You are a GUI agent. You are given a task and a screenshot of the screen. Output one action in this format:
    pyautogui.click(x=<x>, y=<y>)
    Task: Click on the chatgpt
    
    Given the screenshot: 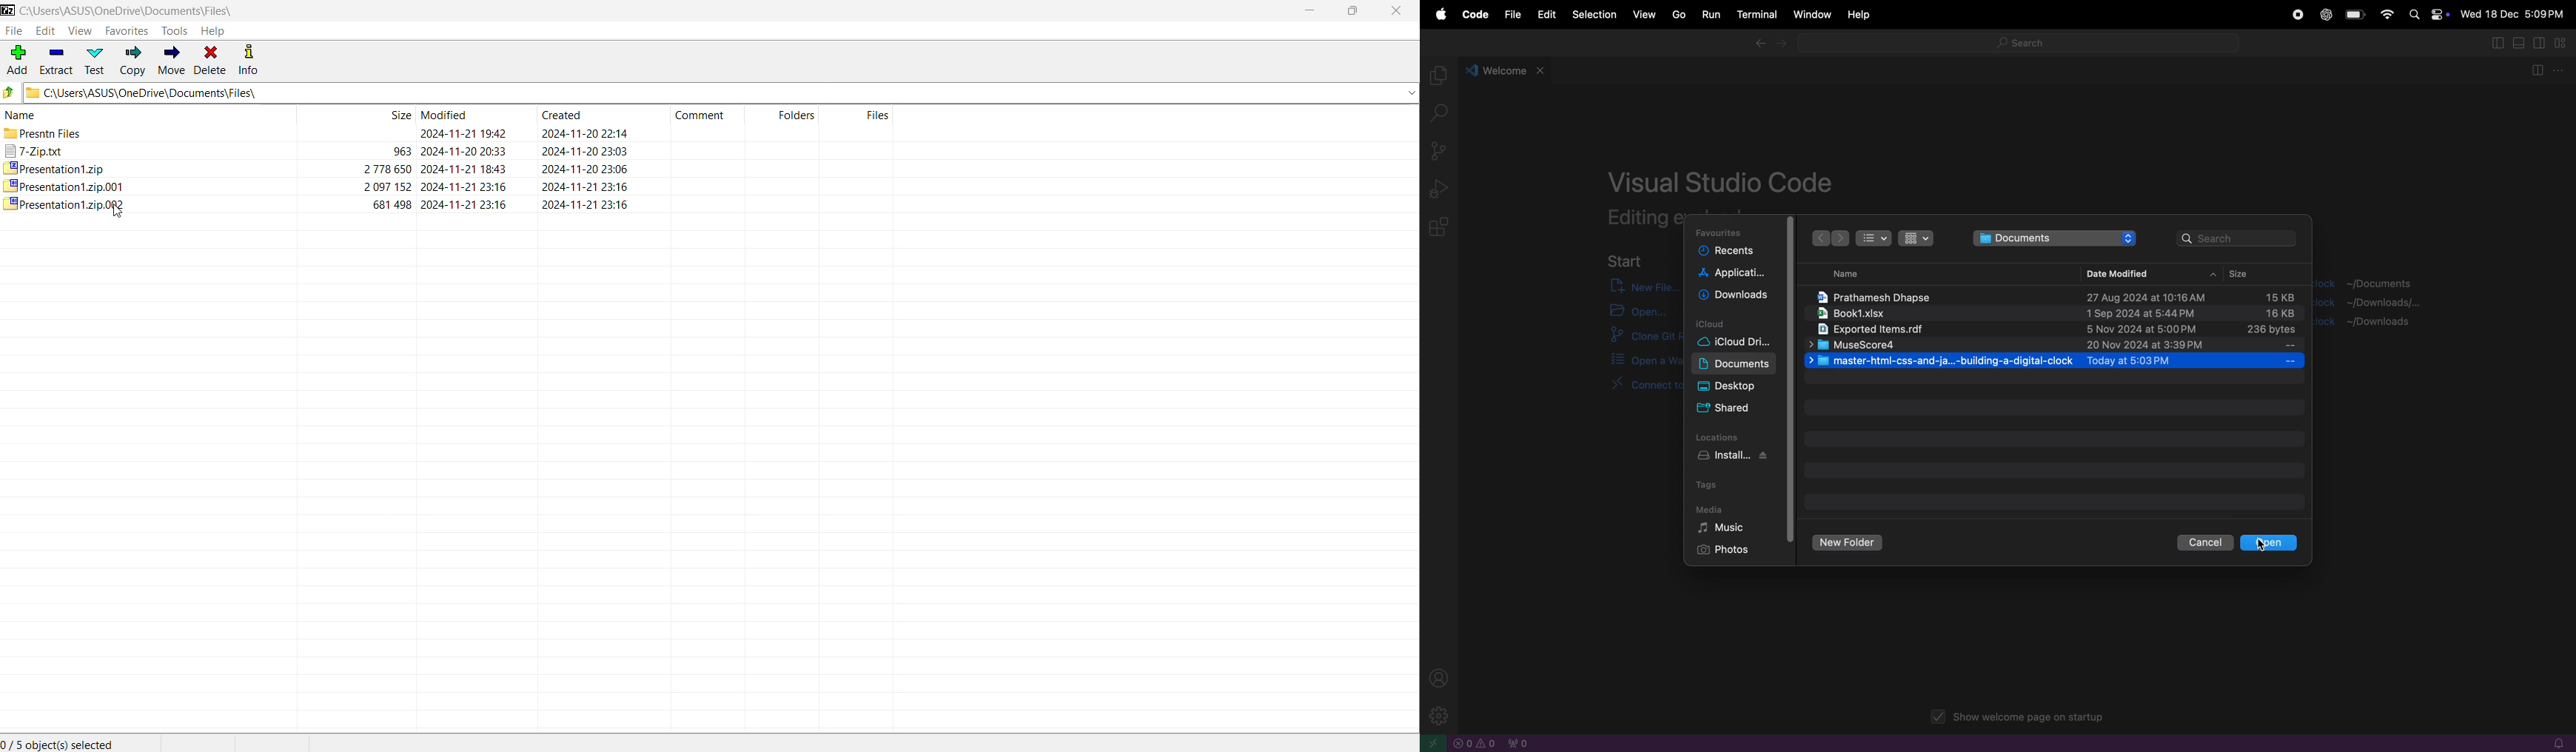 What is the action you would take?
    pyautogui.click(x=2326, y=15)
    